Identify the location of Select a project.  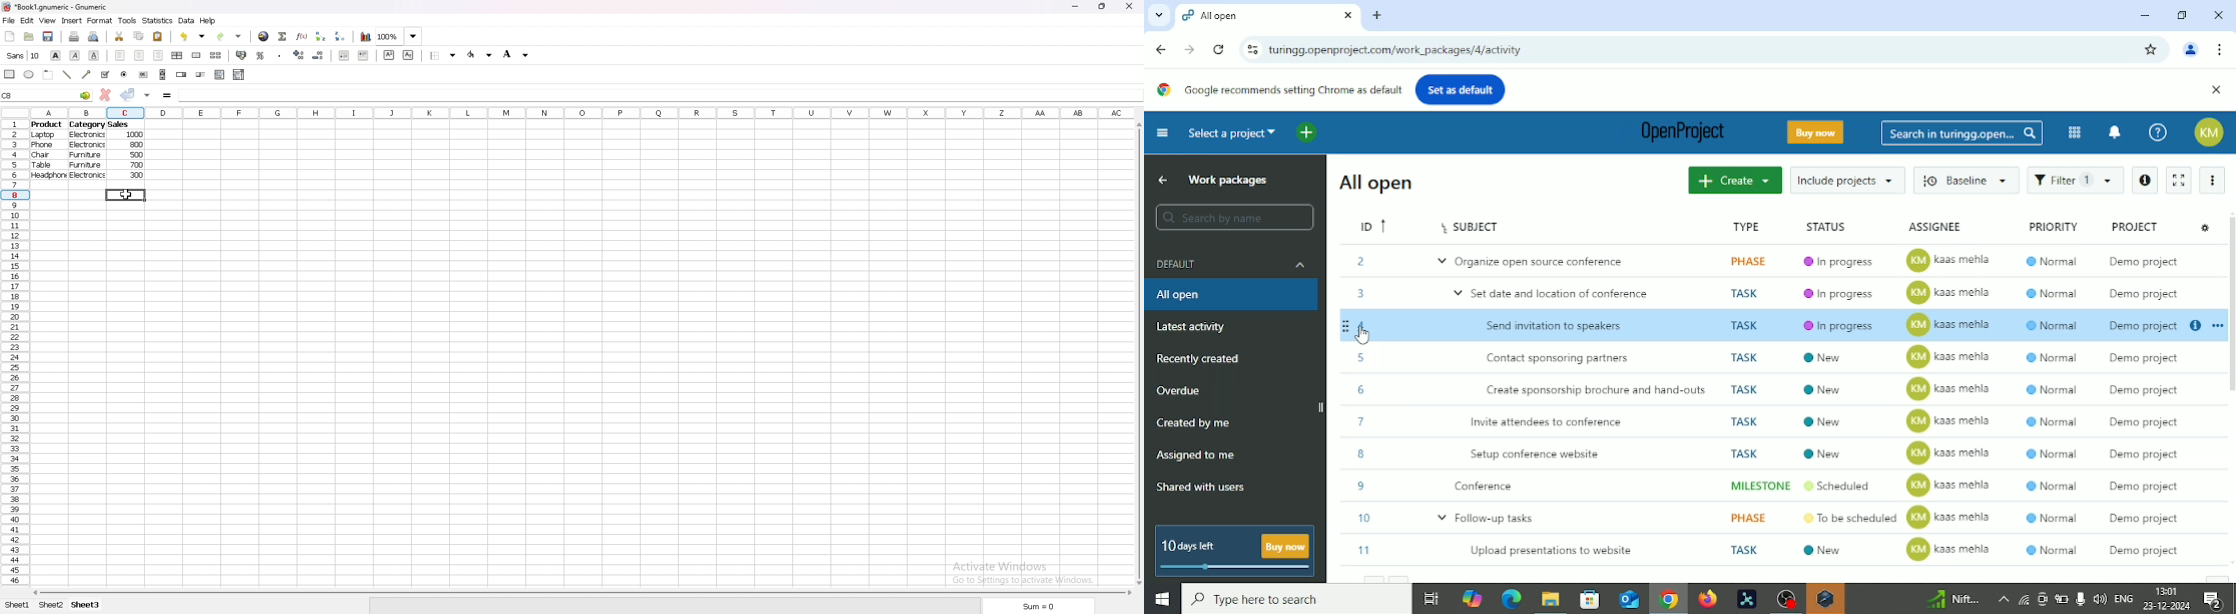
(1233, 132).